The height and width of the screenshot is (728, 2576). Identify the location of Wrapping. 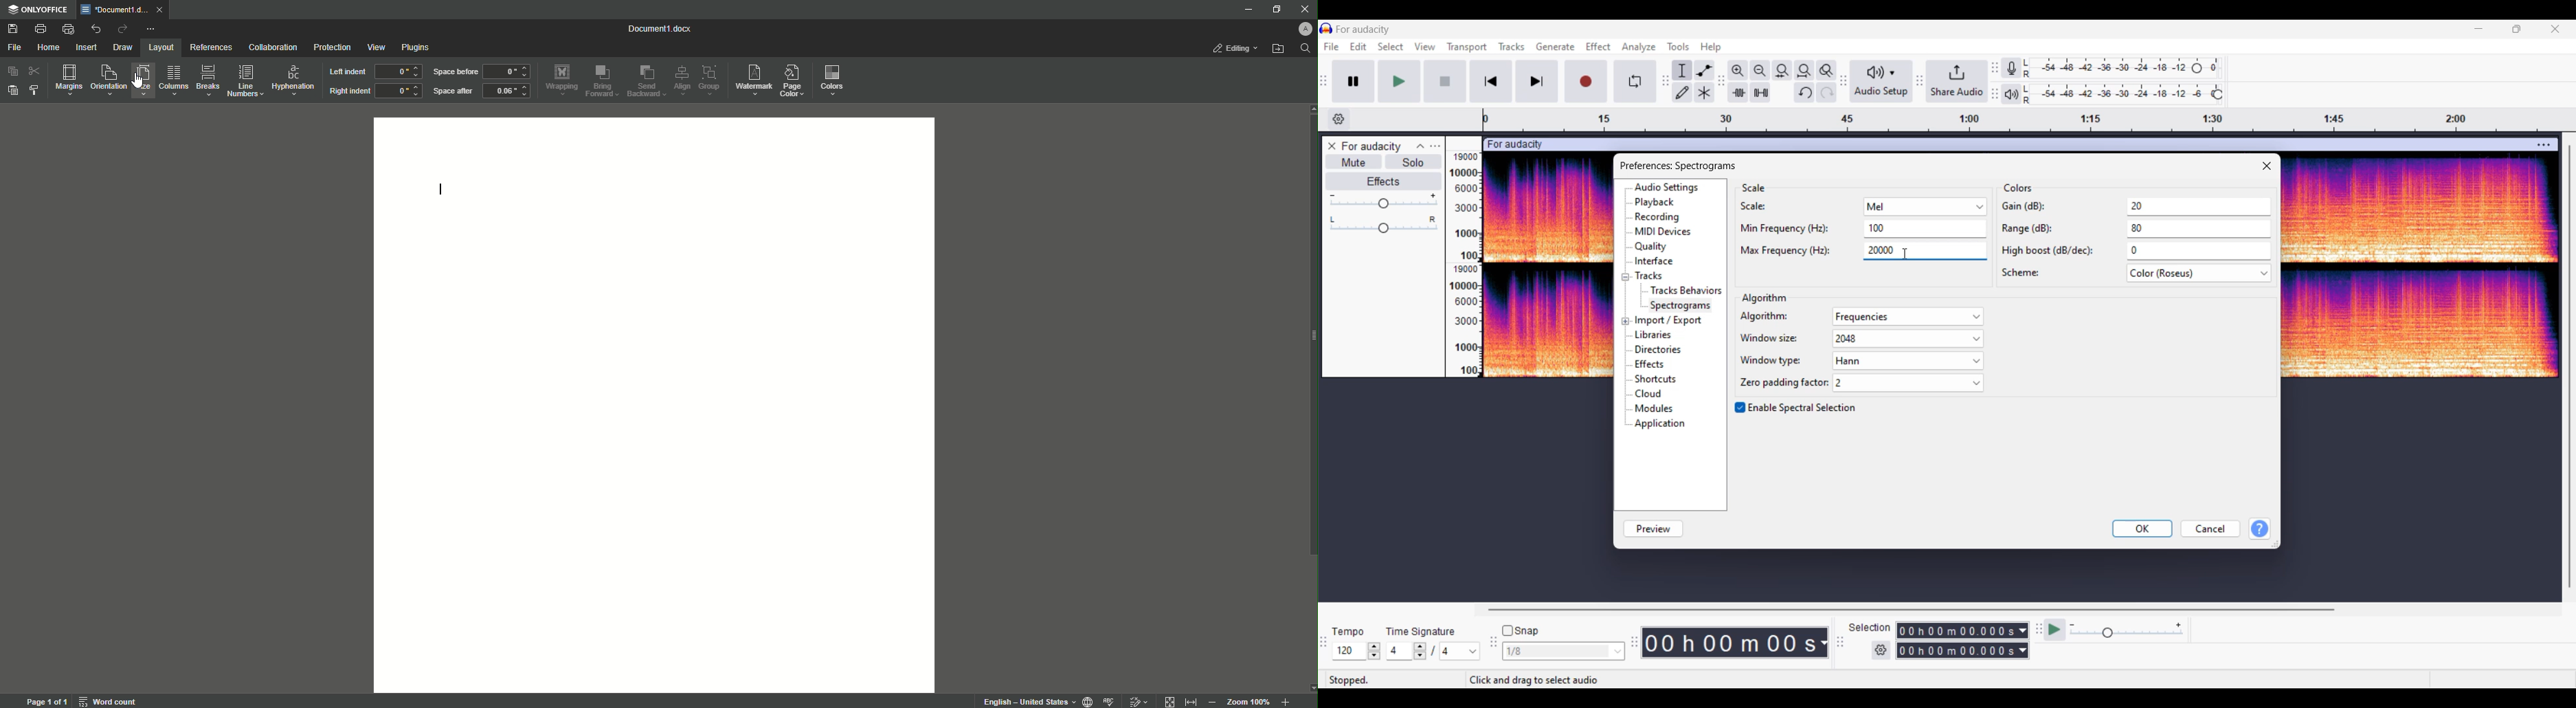
(561, 78).